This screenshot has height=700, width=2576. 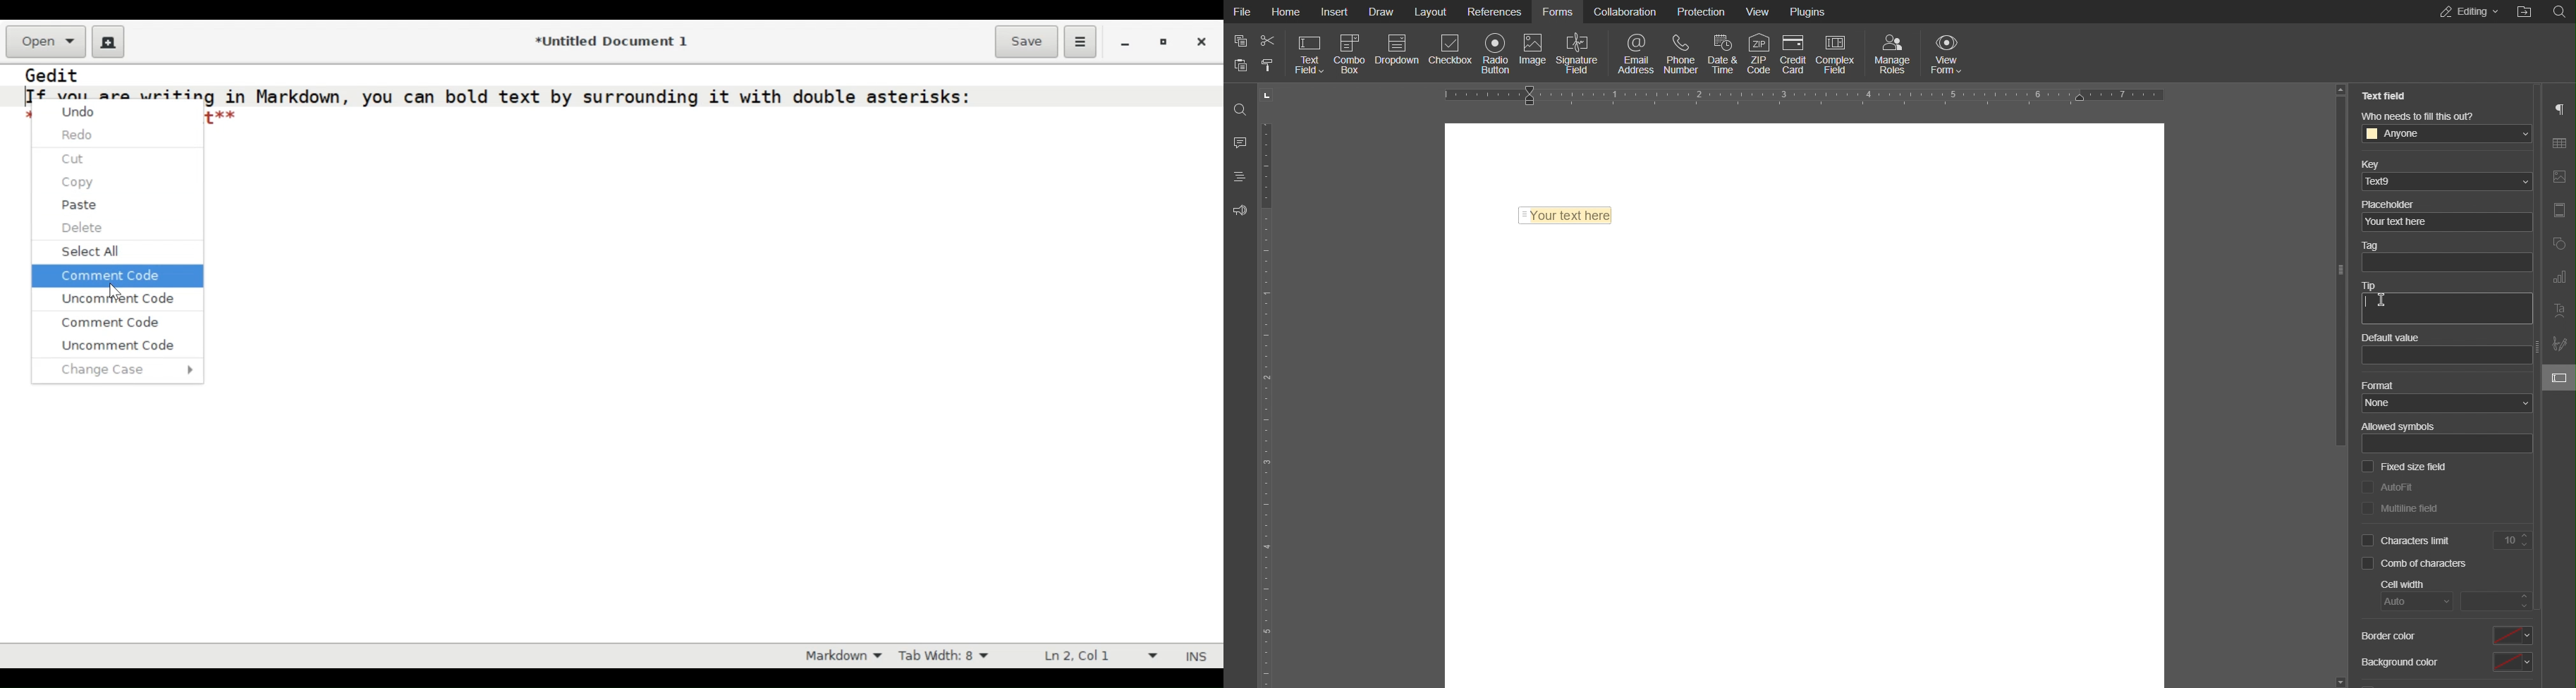 I want to click on Change Case, so click(x=128, y=369).